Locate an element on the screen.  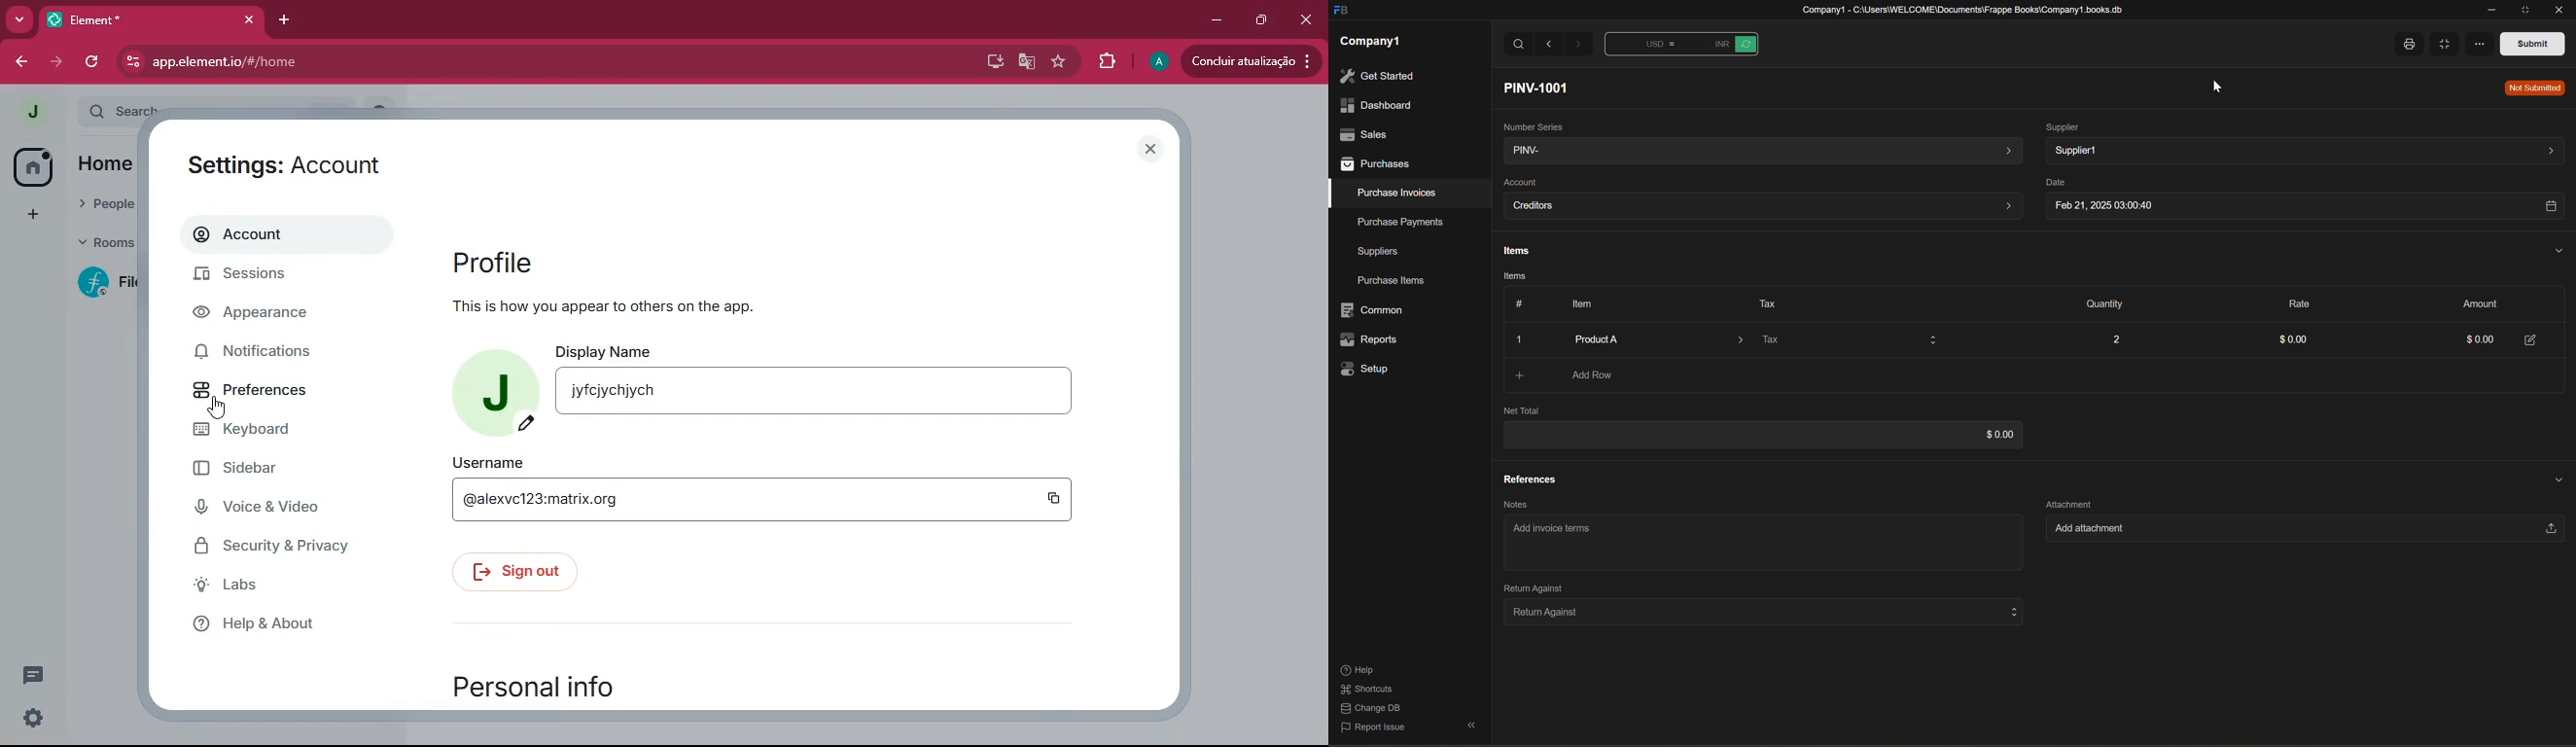
more is located at coordinates (18, 19).